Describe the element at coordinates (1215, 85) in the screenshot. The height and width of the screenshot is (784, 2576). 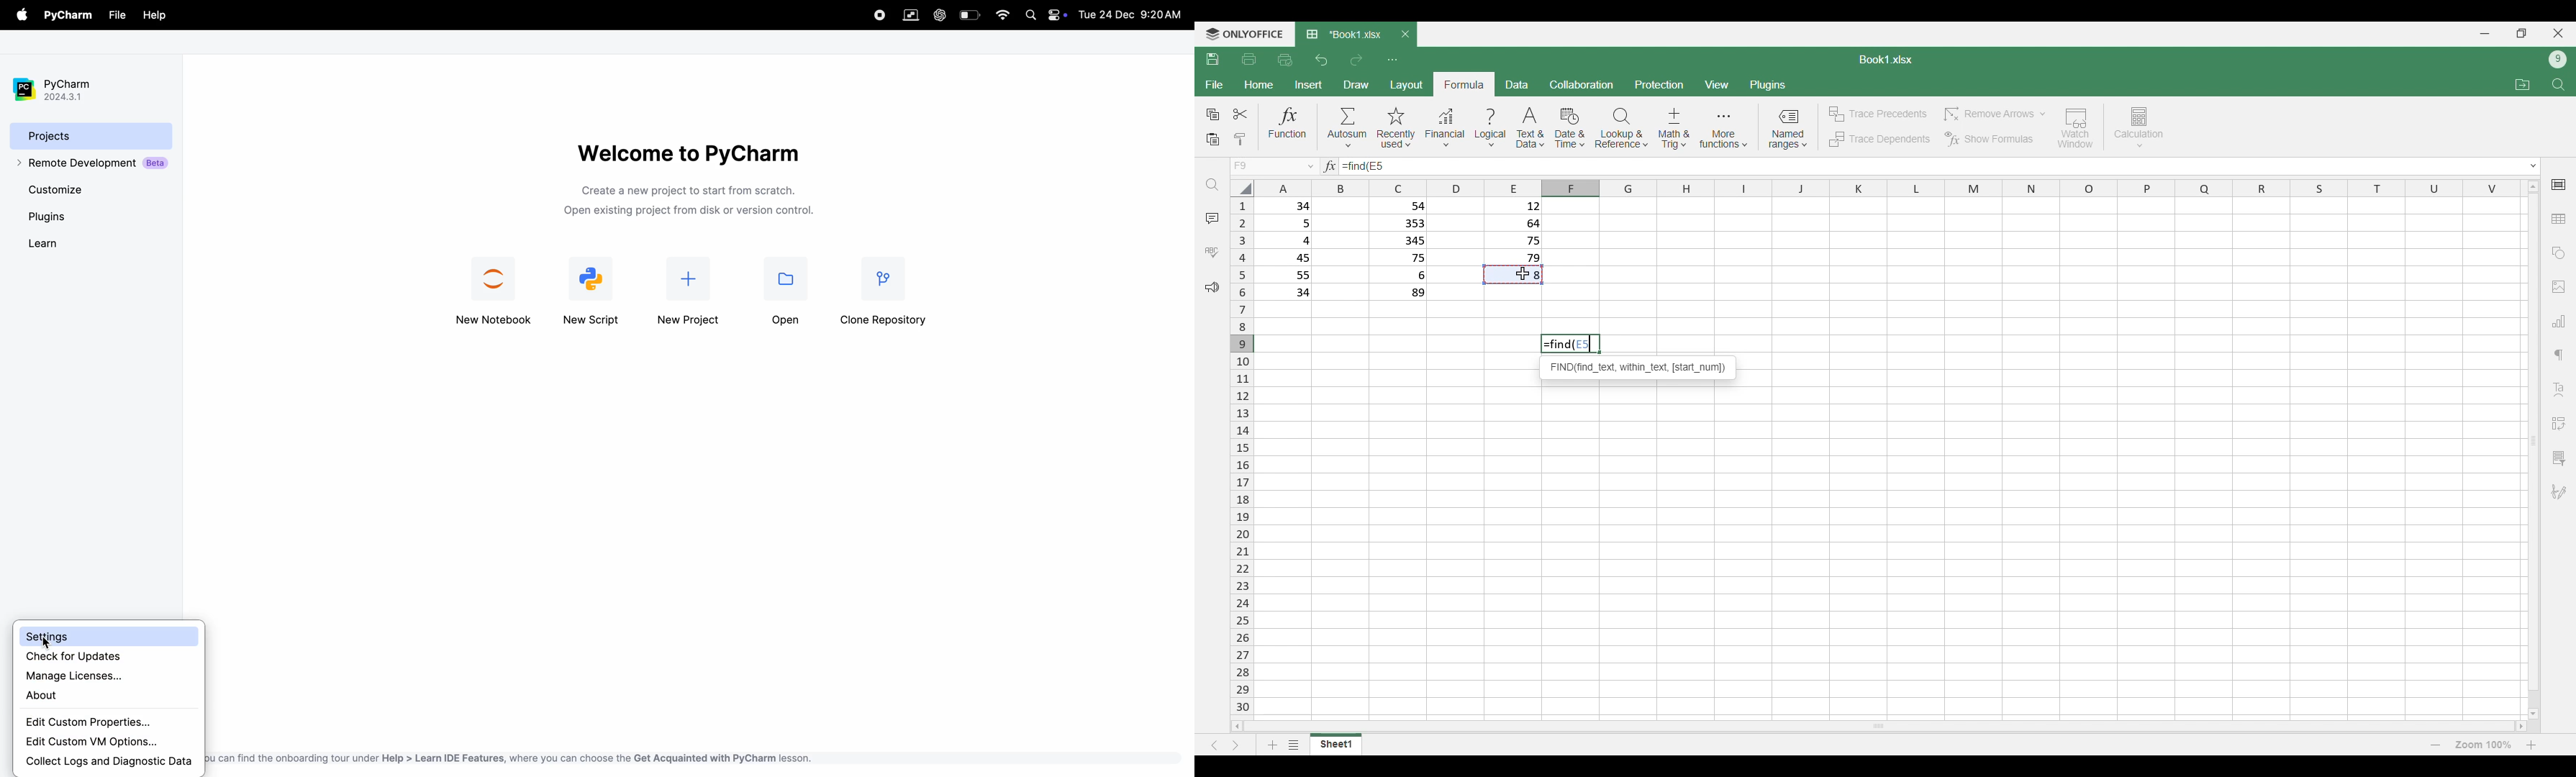
I see `File menu` at that location.